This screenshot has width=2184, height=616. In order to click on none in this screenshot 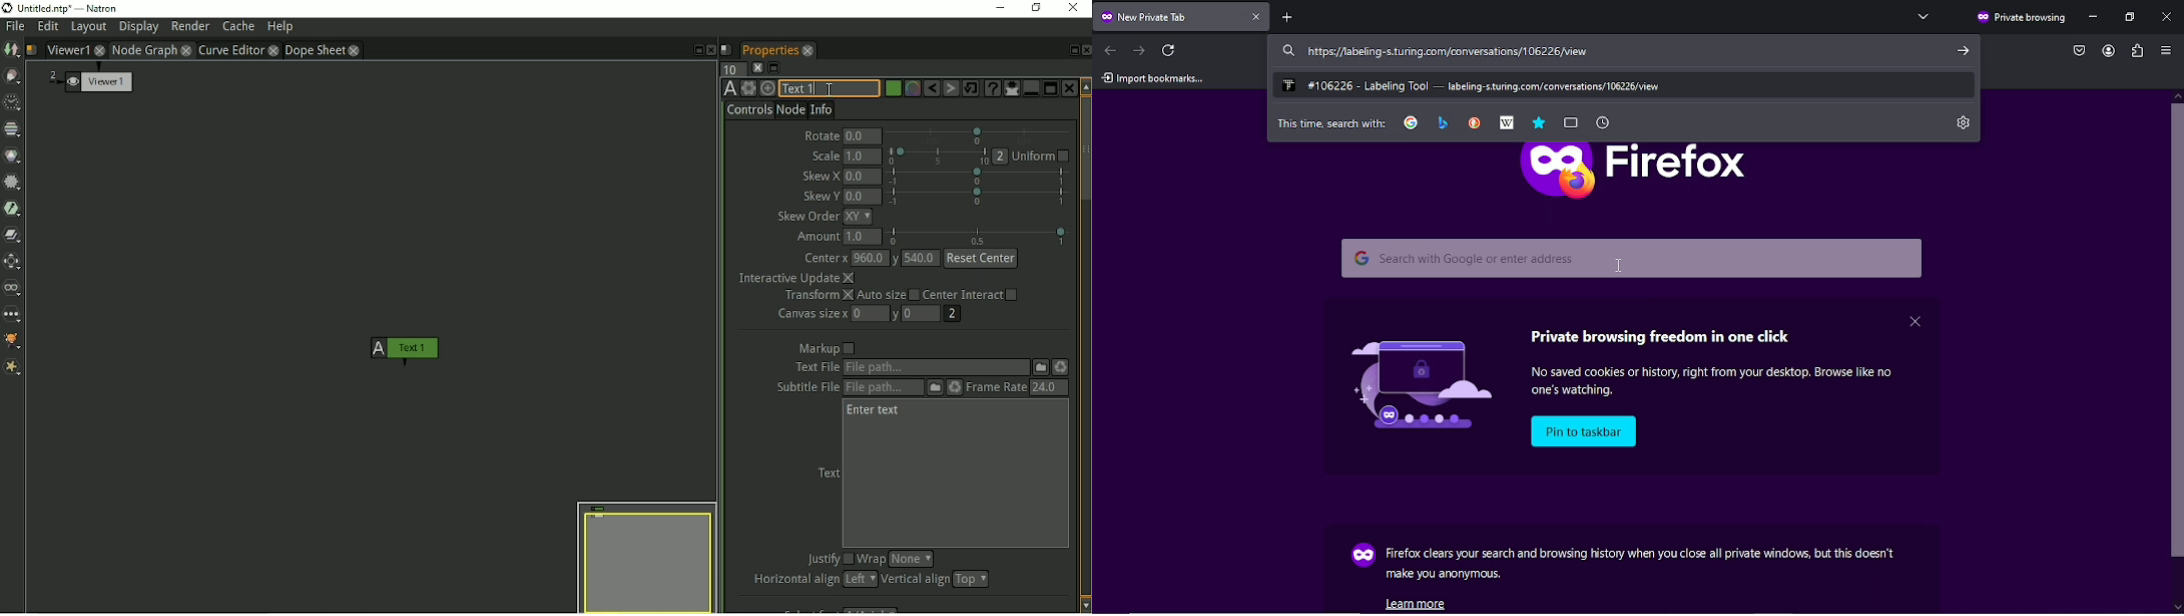, I will do `click(911, 558)`.